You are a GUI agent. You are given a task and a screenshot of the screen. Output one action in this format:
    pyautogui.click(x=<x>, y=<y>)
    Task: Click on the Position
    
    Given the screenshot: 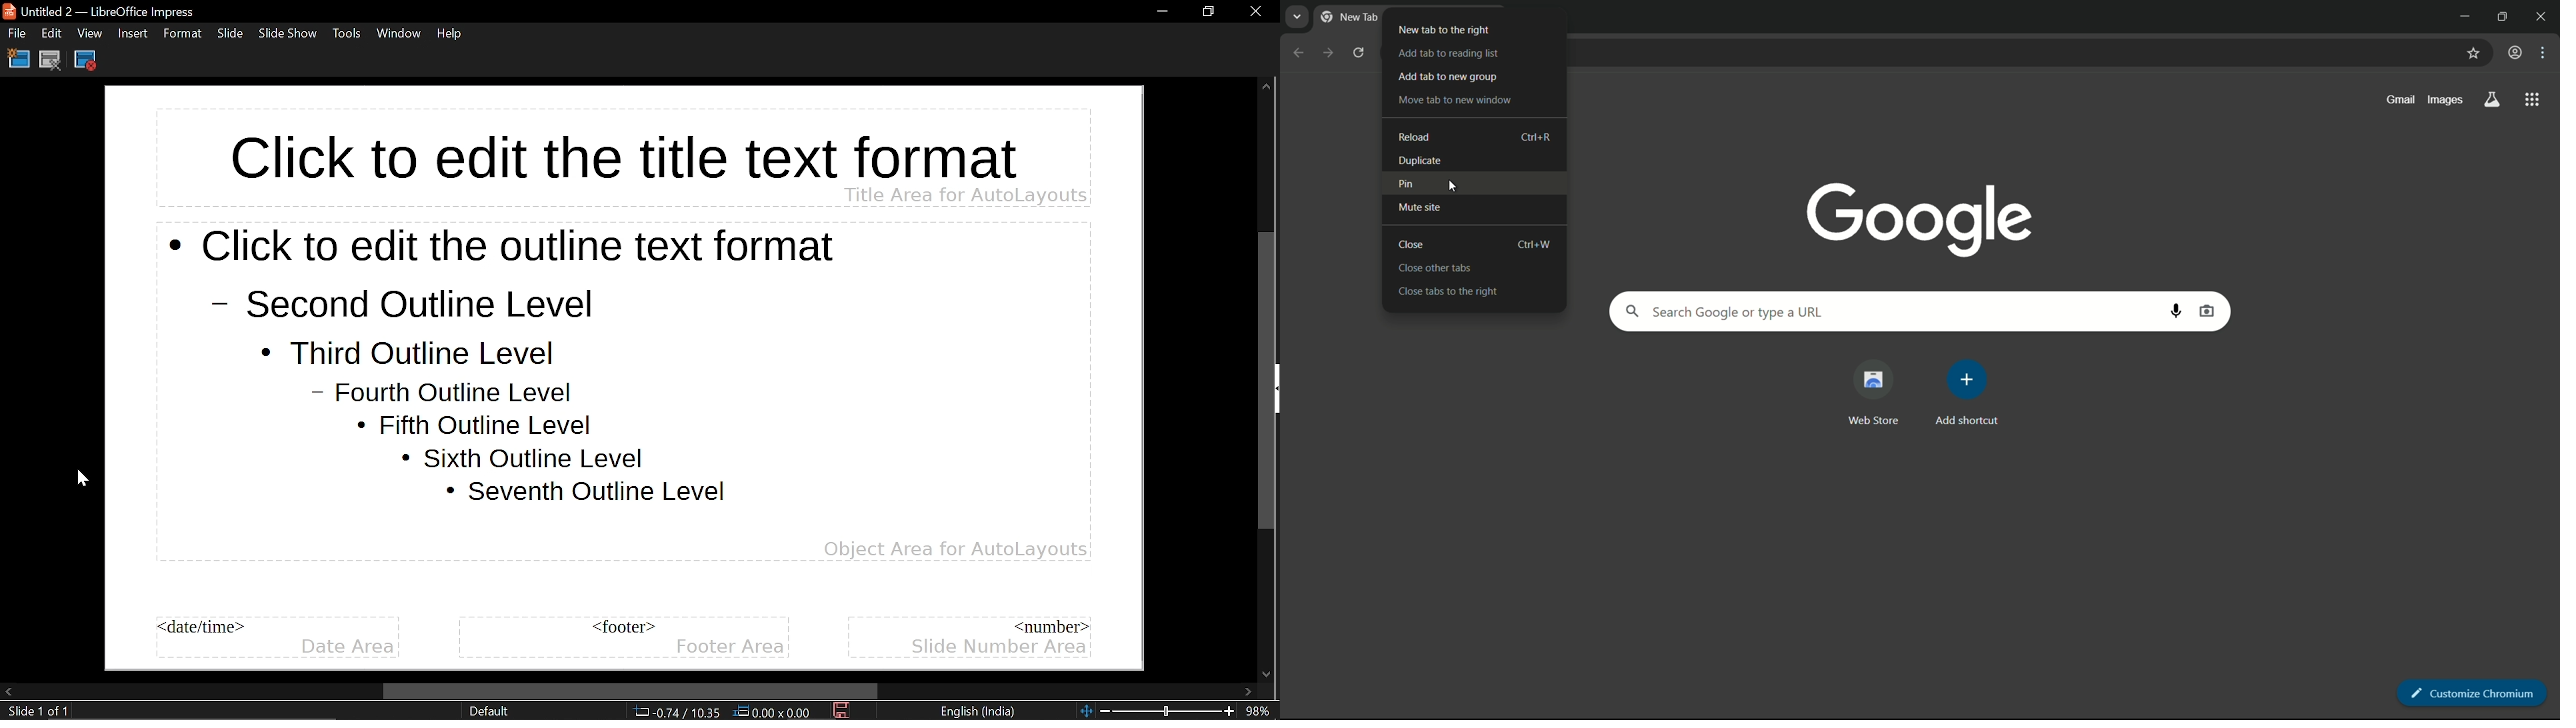 What is the action you would take?
    pyautogui.click(x=675, y=712)
    